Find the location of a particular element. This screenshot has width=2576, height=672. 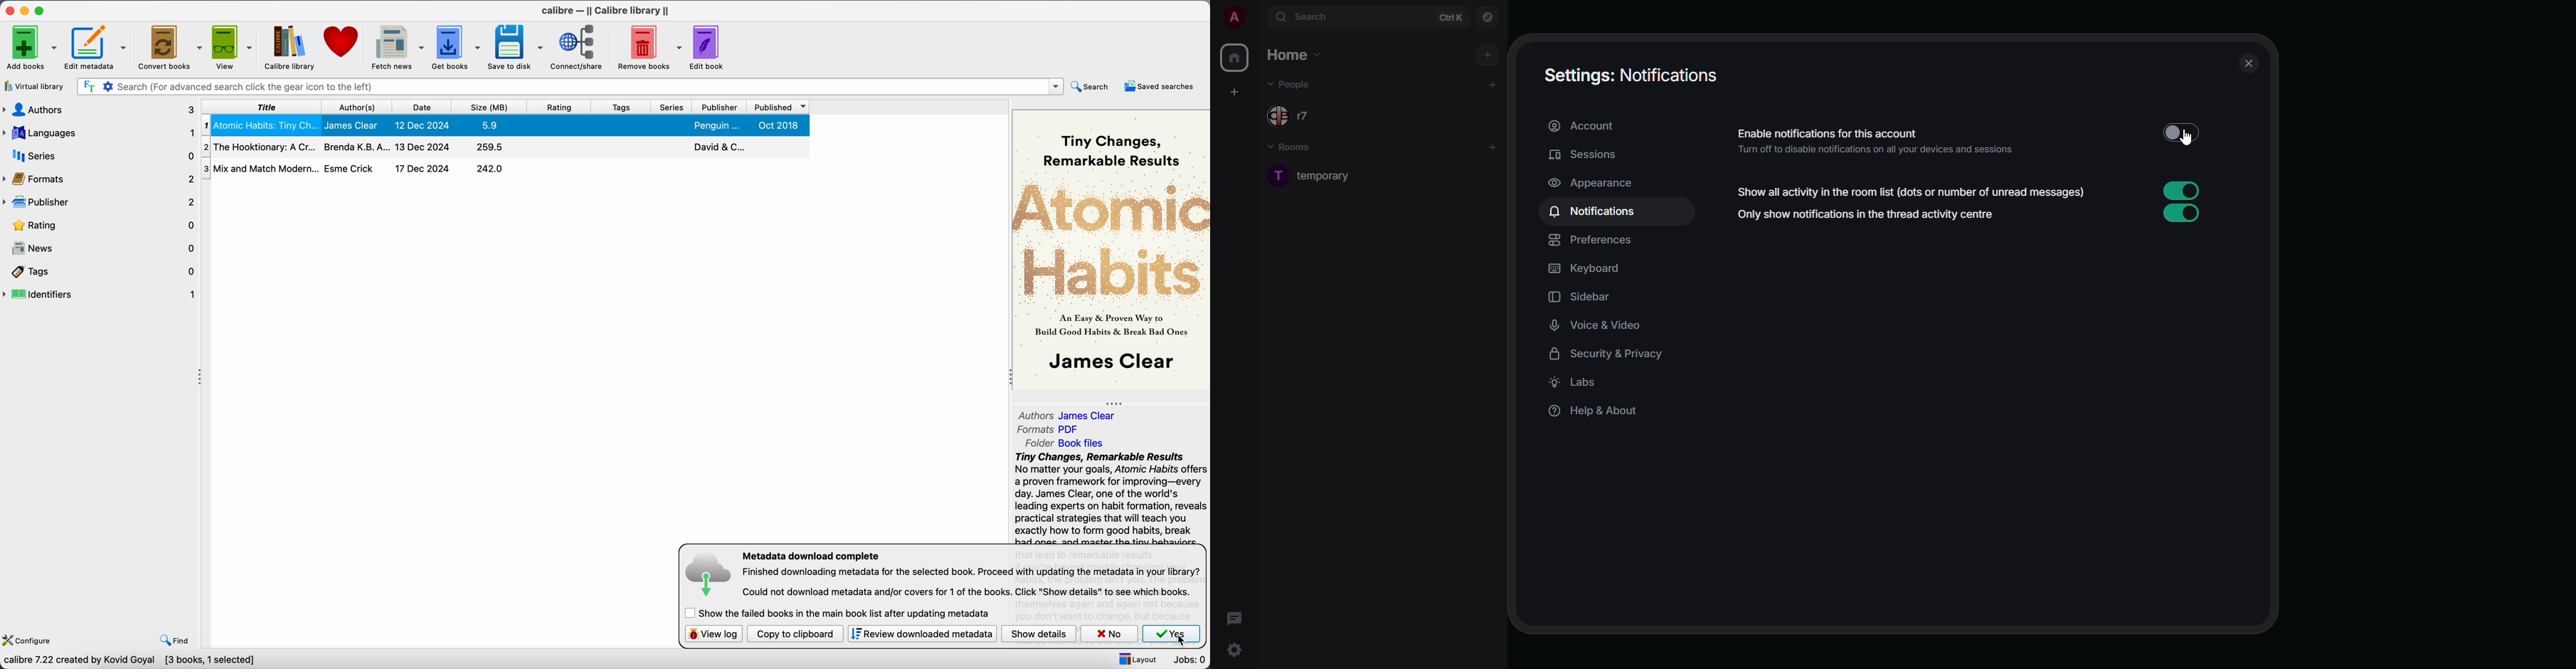

minimize app is located at coordinates (26, 11).